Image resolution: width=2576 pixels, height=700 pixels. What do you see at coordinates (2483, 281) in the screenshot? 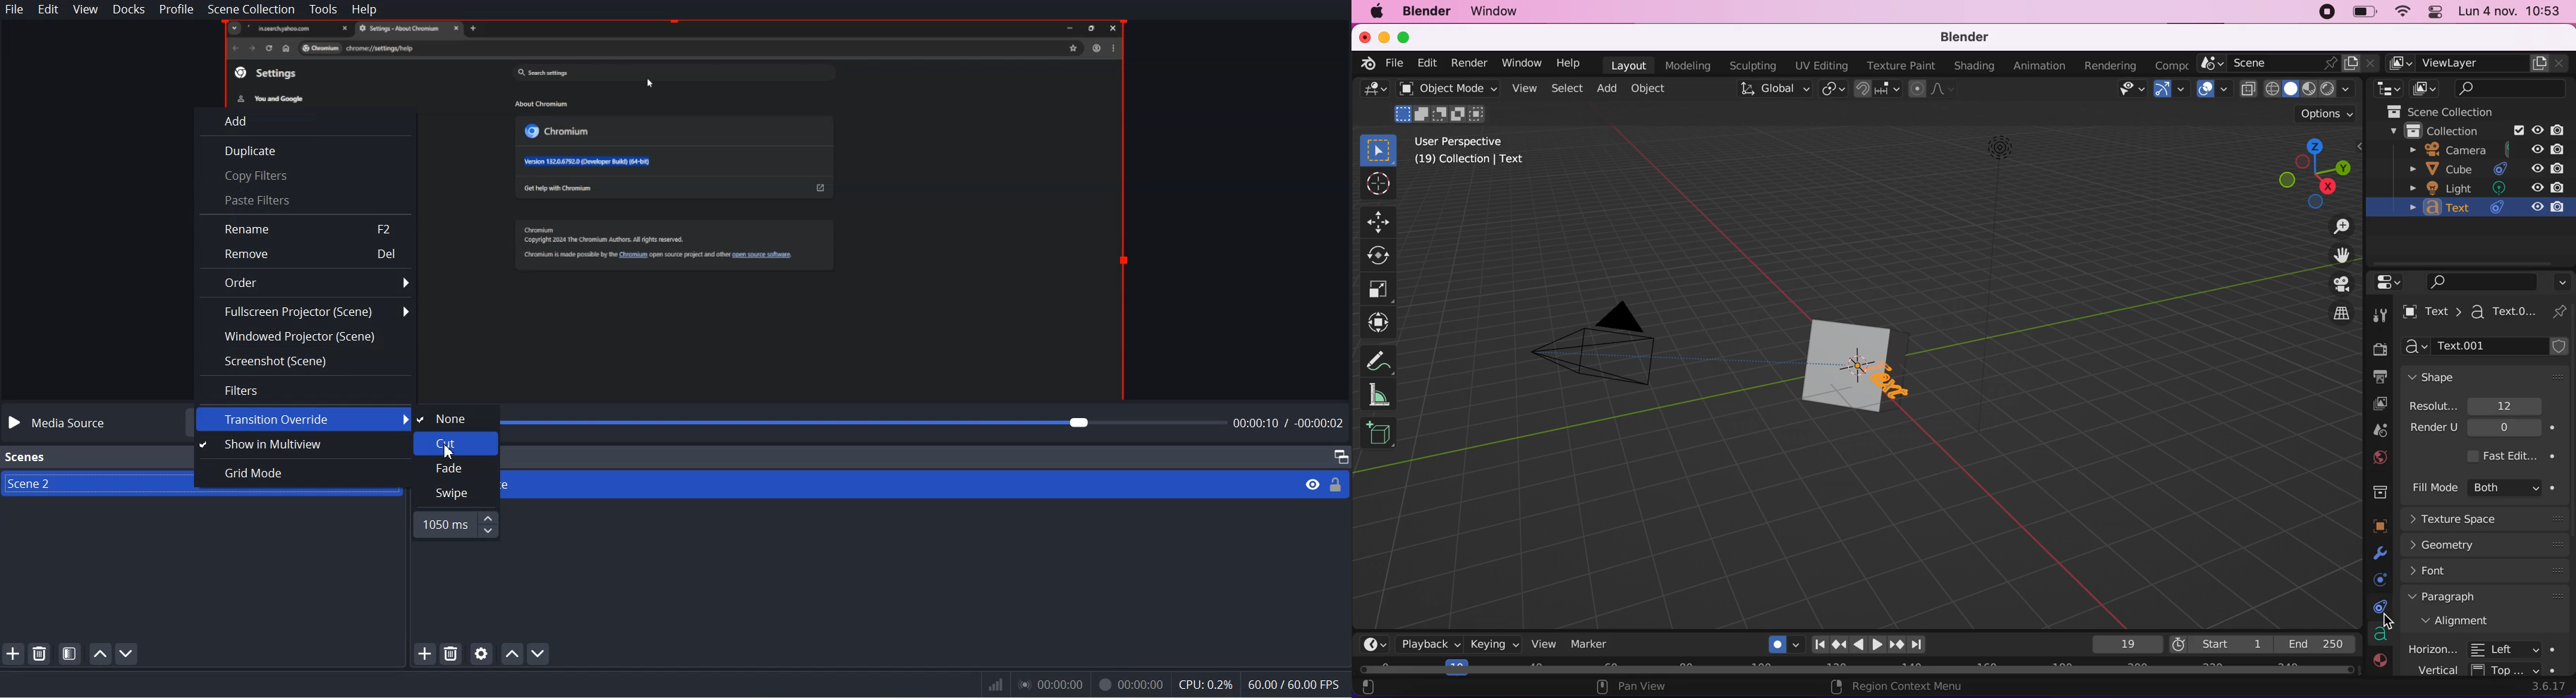
I see `search` at bounding box center [2483, 281].